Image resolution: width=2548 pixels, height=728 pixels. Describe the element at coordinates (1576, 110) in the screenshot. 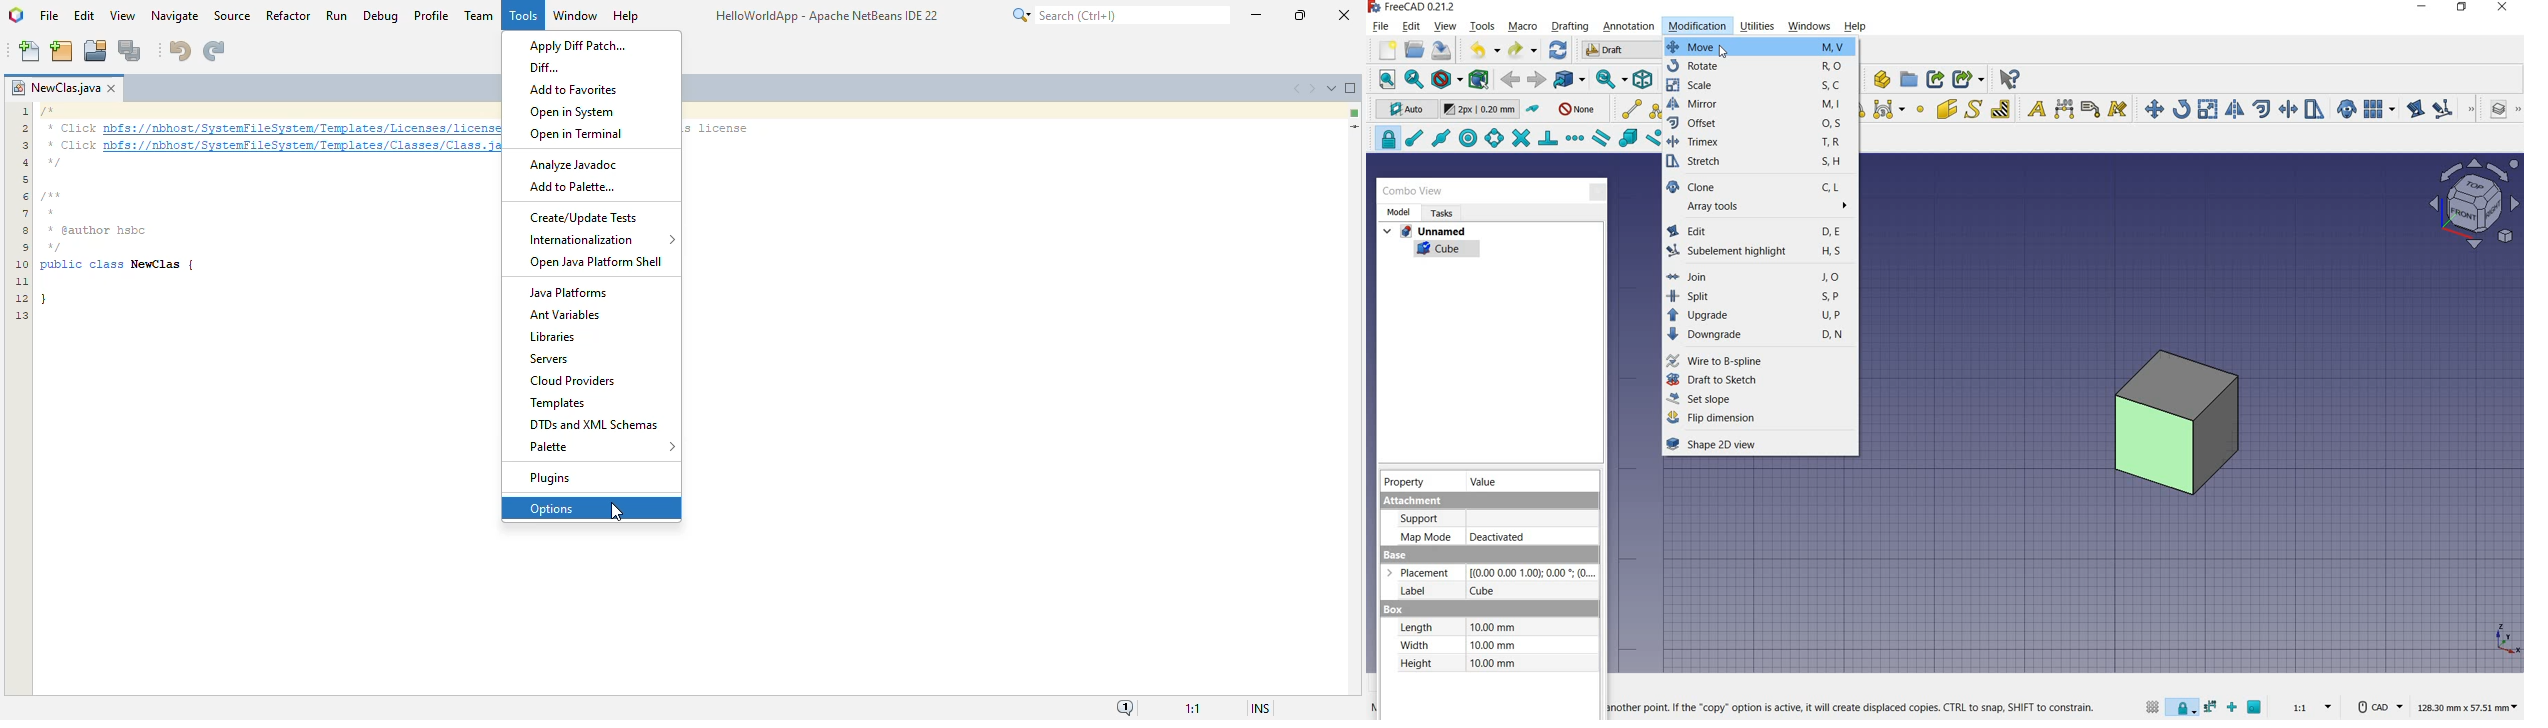

I see `autogroup off` at that location.